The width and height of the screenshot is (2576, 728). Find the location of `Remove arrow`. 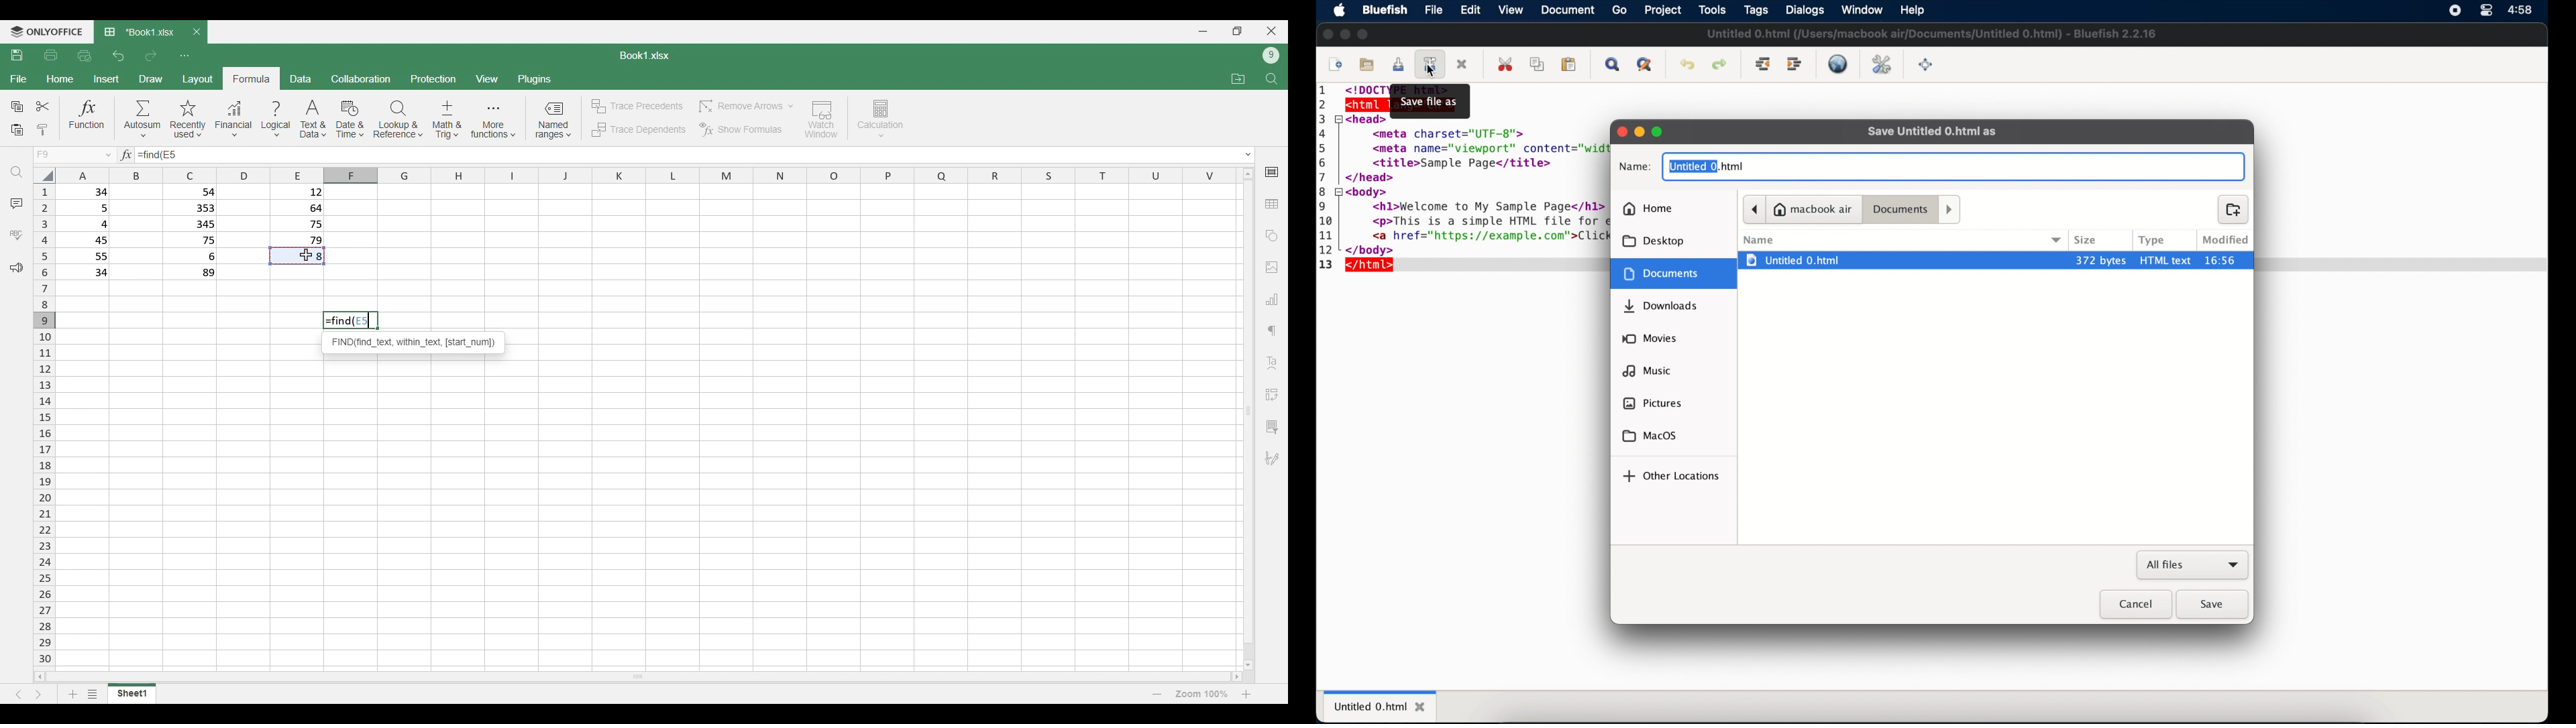

Remove arrow is located at coordinates (745, 107).